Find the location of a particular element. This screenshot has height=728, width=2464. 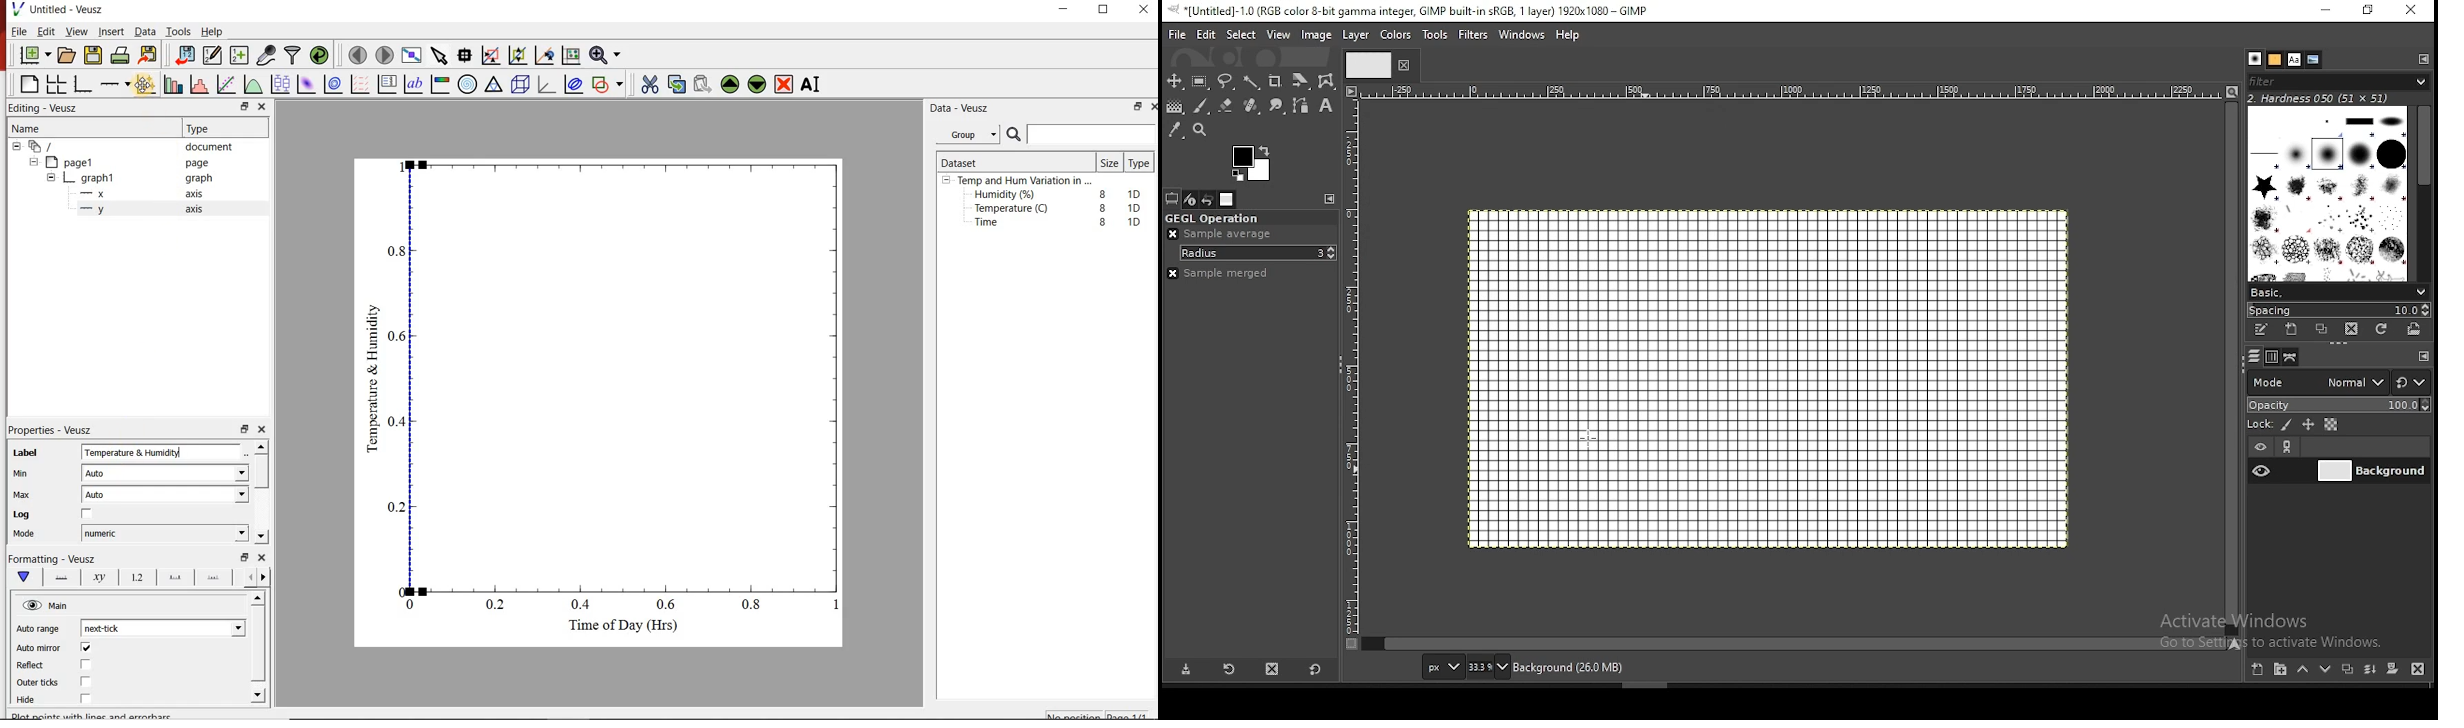

x is located at coordinates (99, 194).